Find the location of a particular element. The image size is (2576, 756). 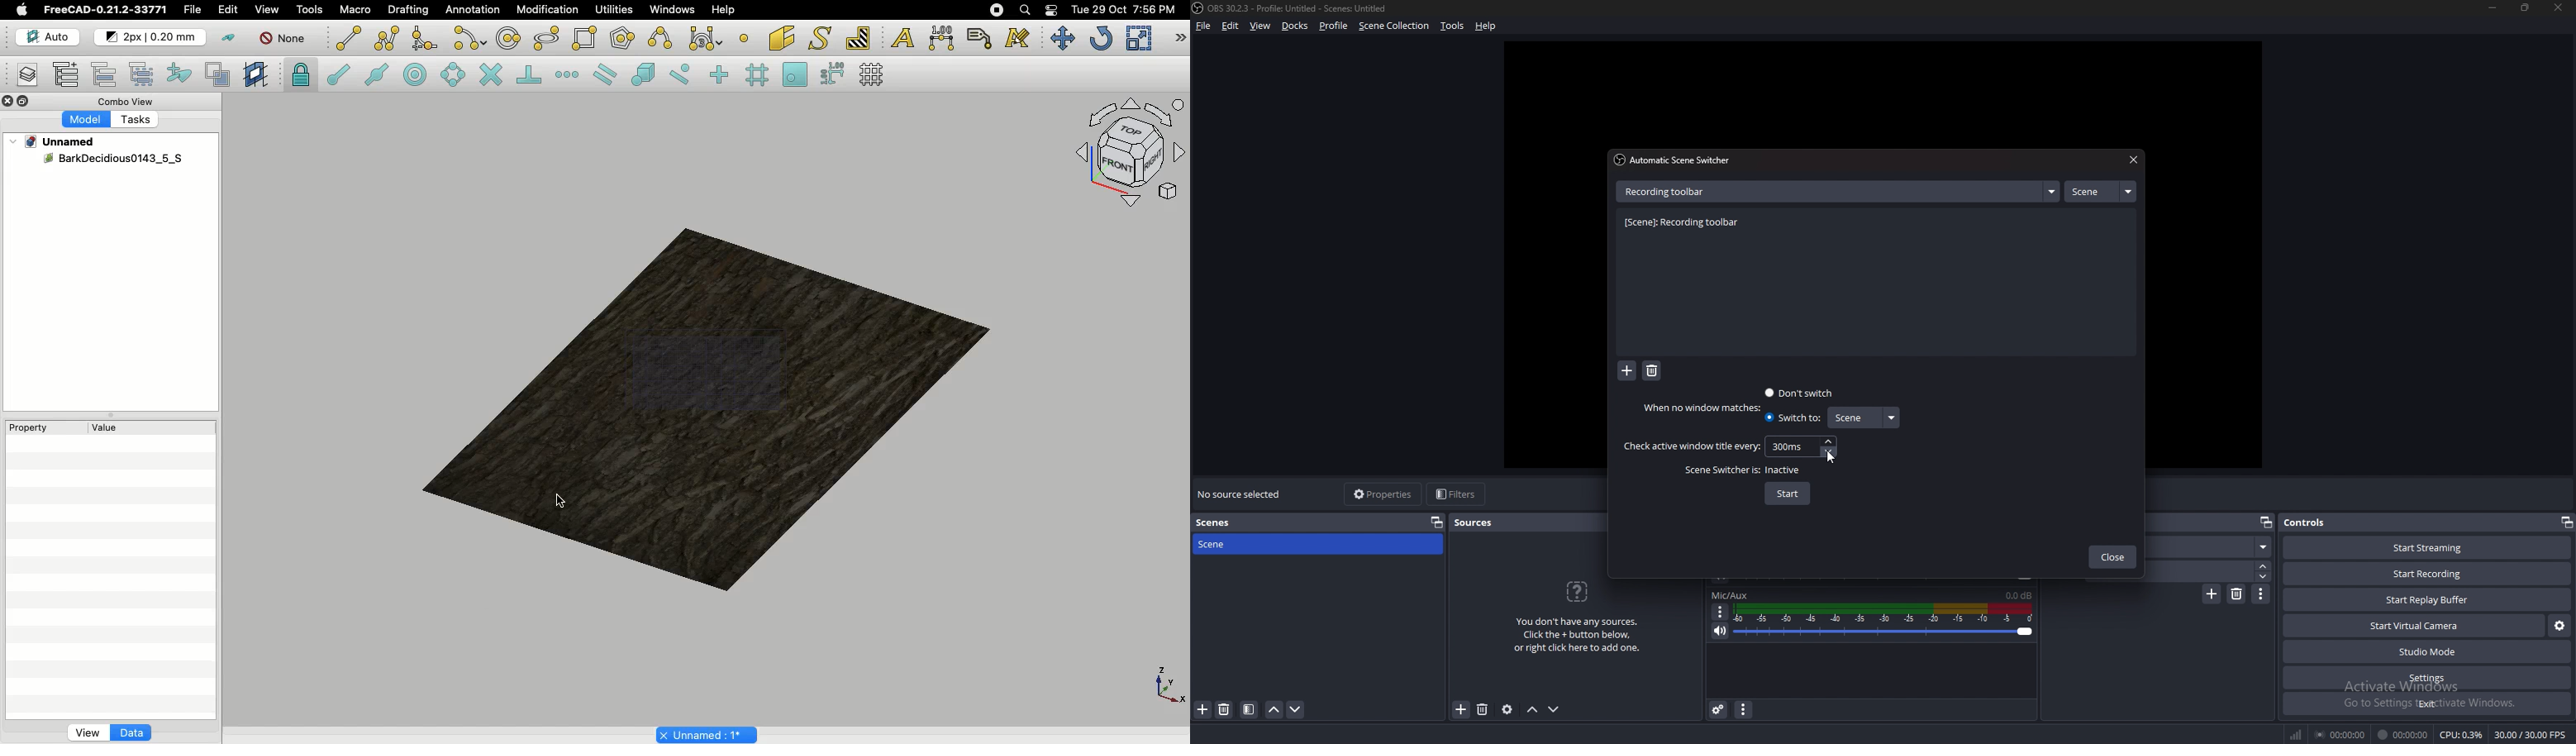

volume level is located at coordinates (2019, 595).